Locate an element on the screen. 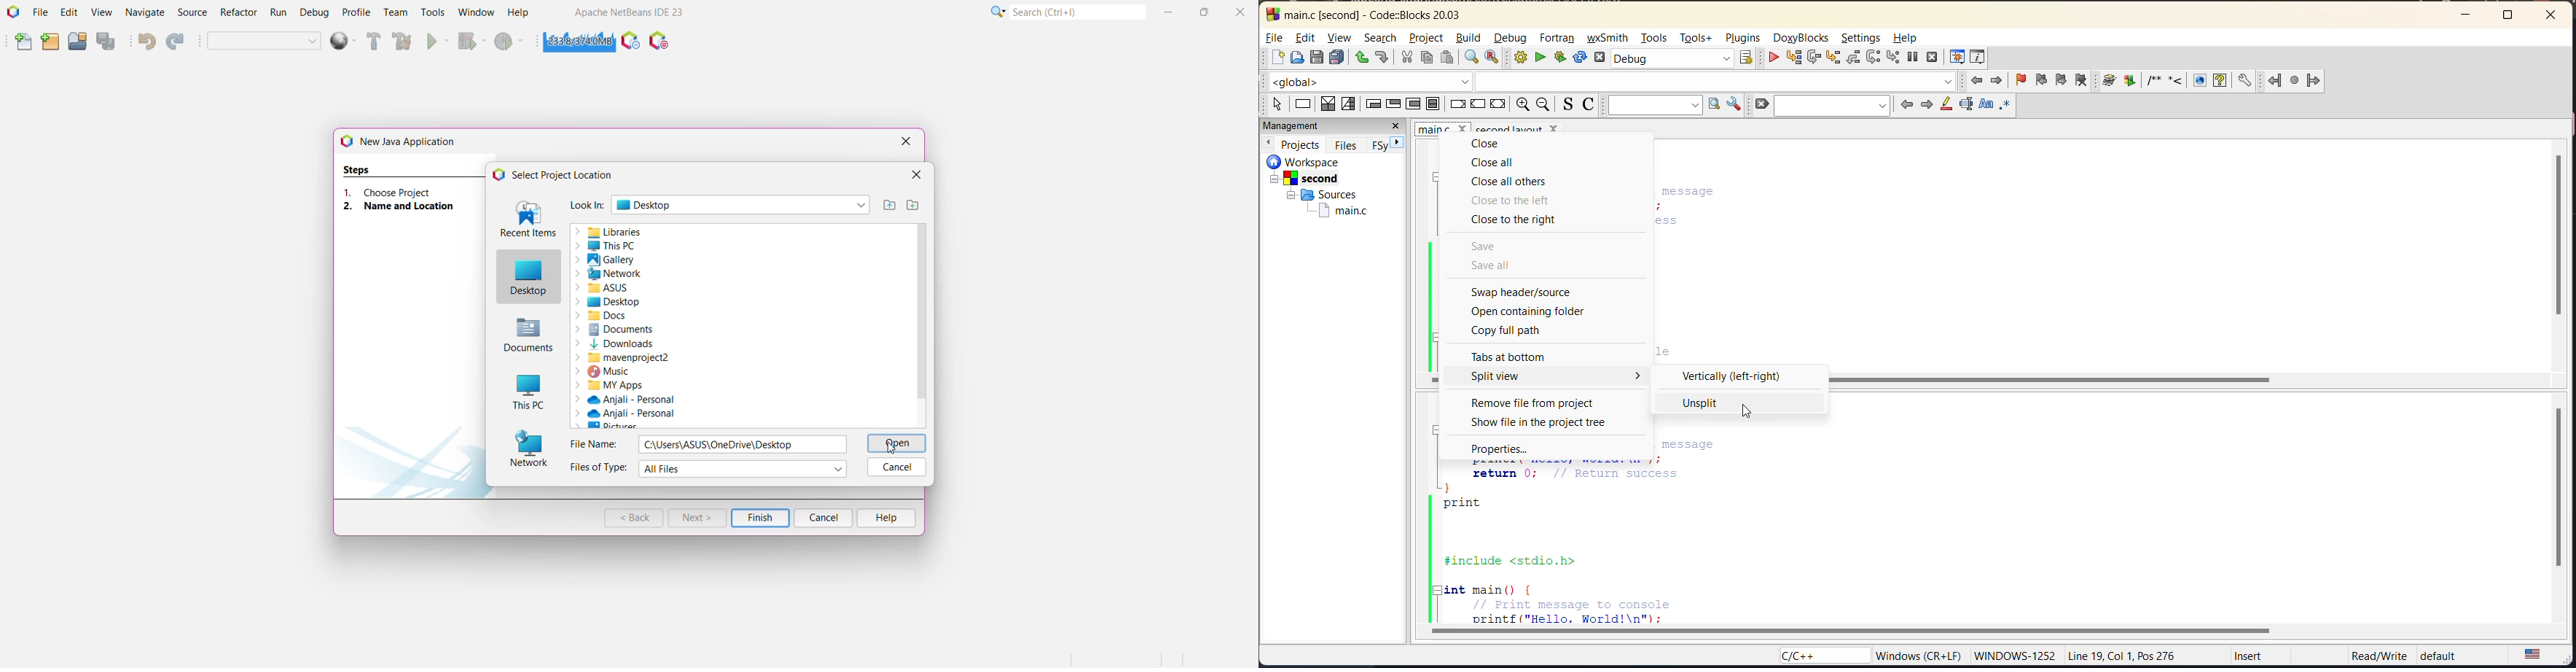  Files of Type is located at coordinates (601, 469).